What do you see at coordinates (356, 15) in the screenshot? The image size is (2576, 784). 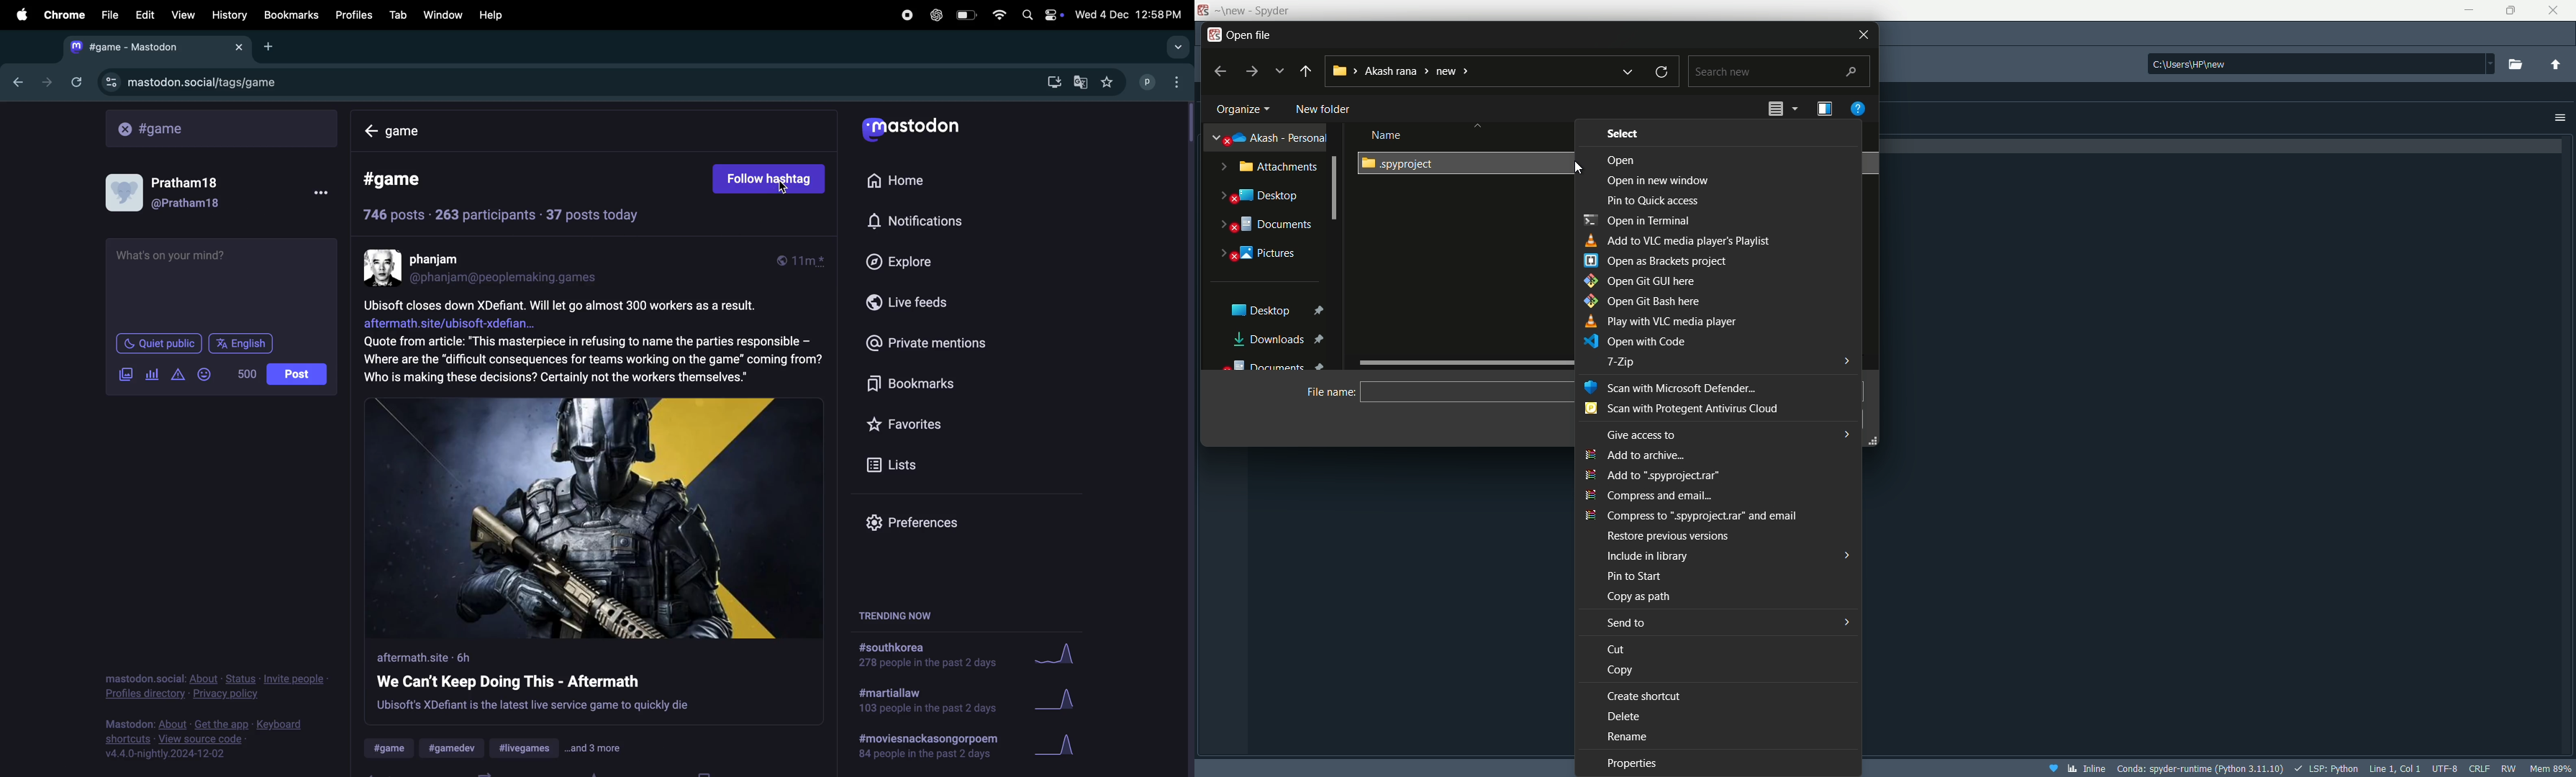 I see `Profiles` at bounding box center [356, 15].